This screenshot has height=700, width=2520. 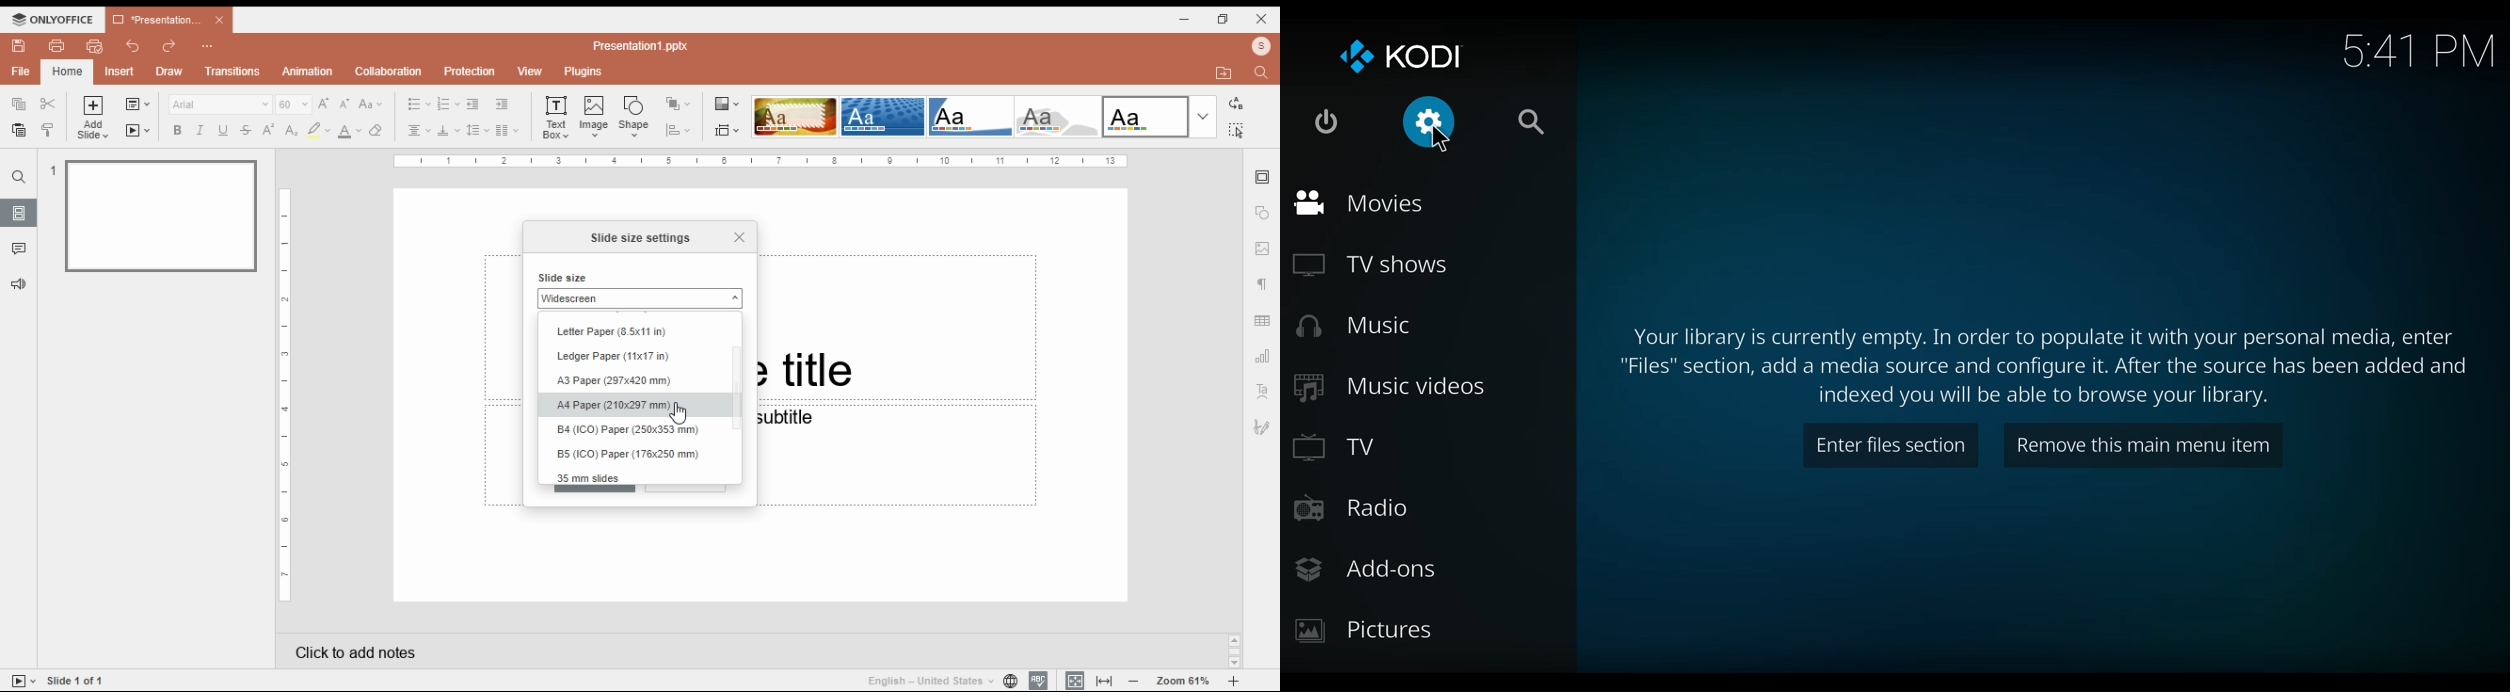 What do you see at coordinates (294, 104) in the screenshot?
I see `60` at bounding box center [294, 104].